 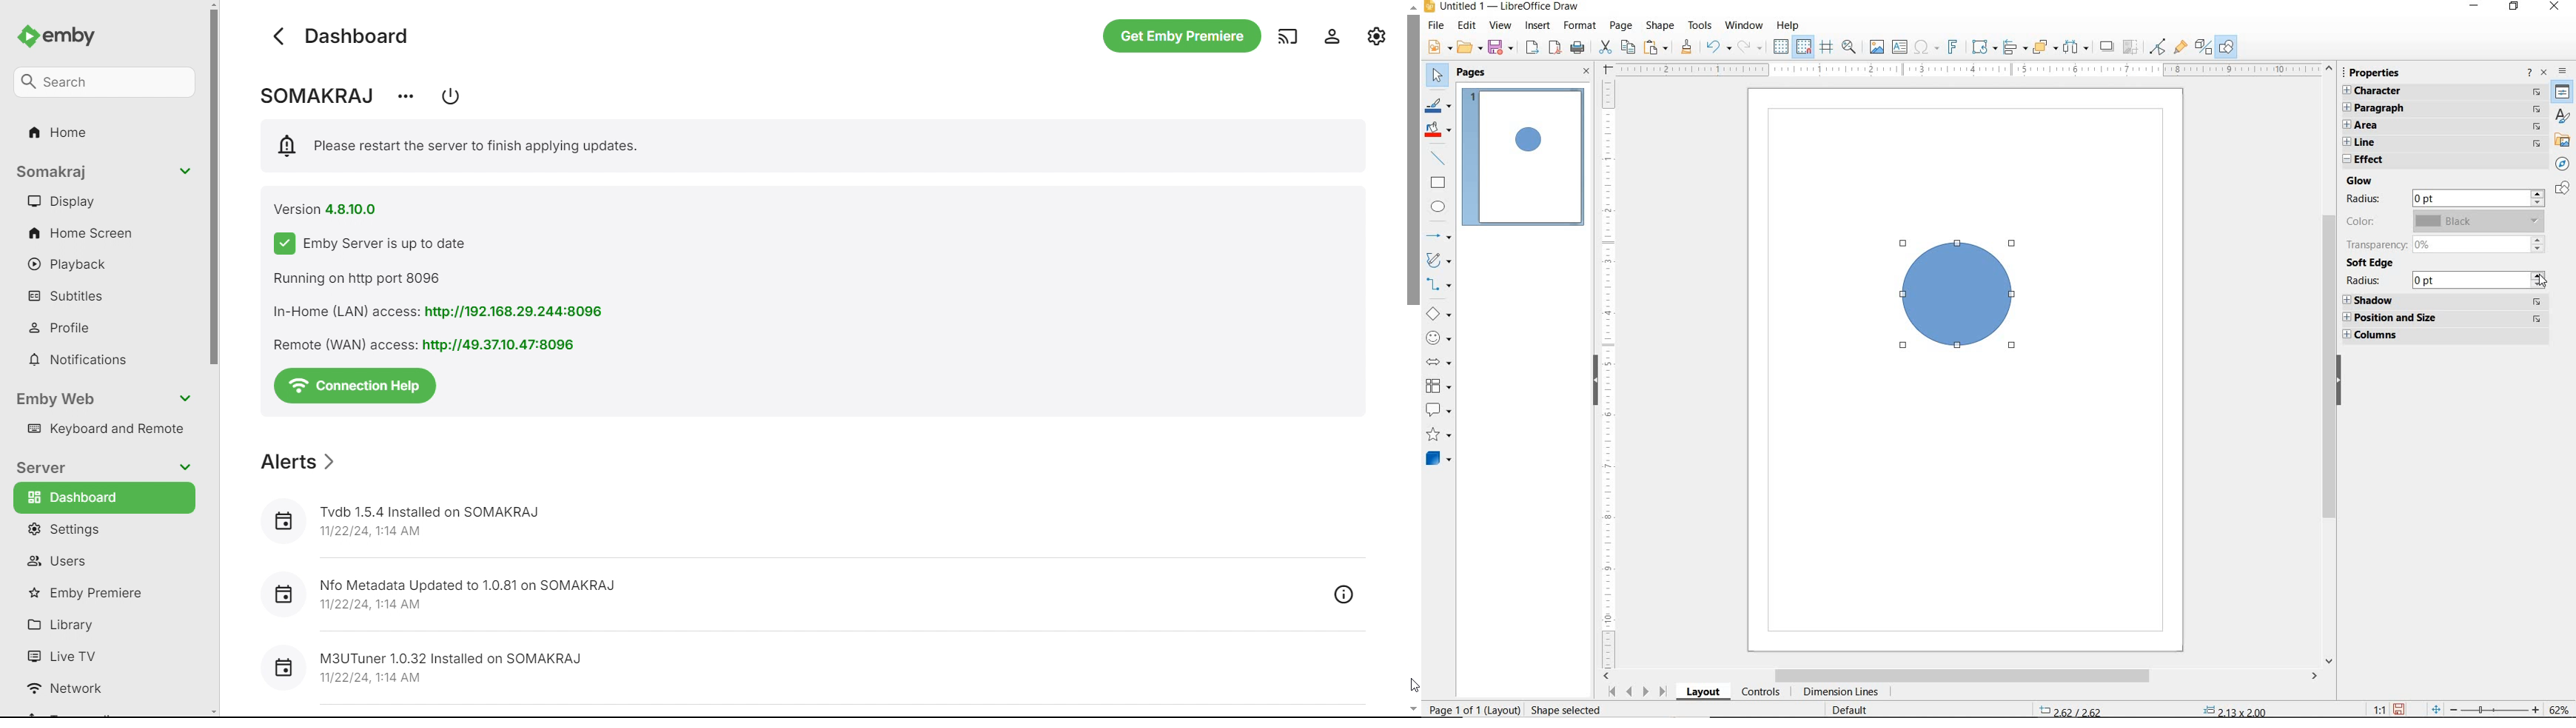 What do you see at coordinates (2537, 221) in the screenshot?
I see `drop down (greyed out)` at bounding box center [2537, 221].